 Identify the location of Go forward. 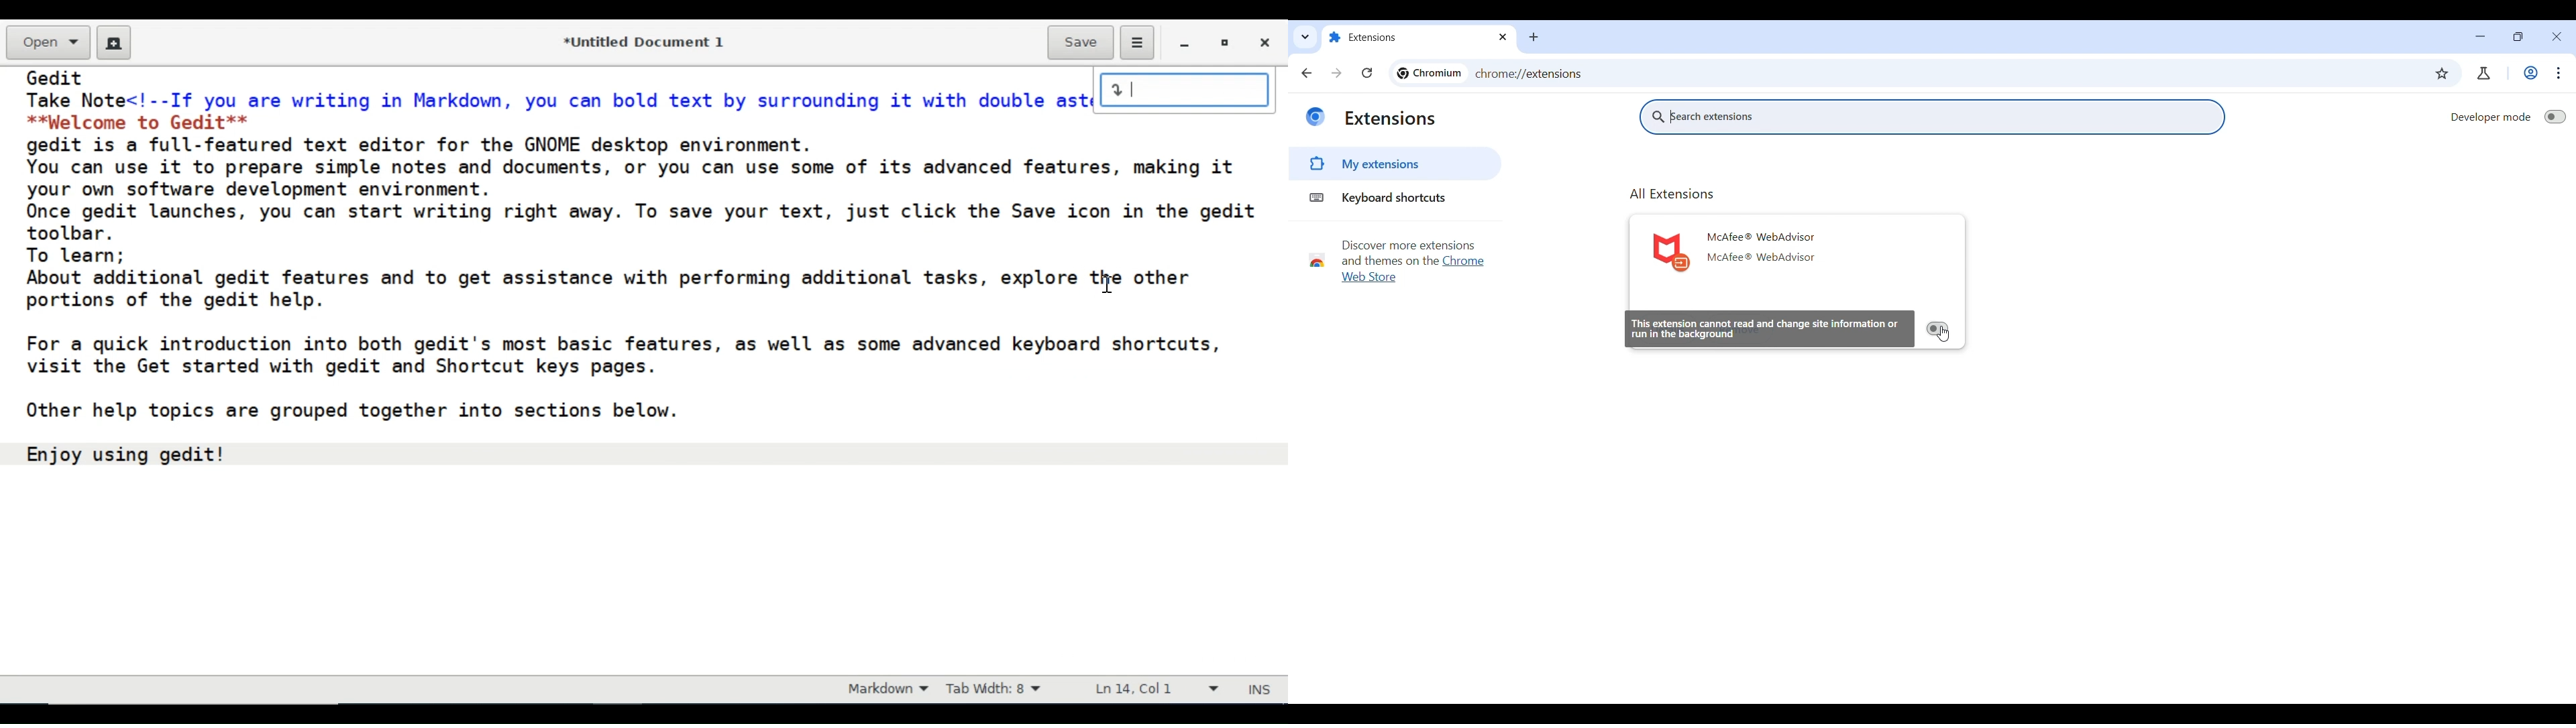
(1336, 73).